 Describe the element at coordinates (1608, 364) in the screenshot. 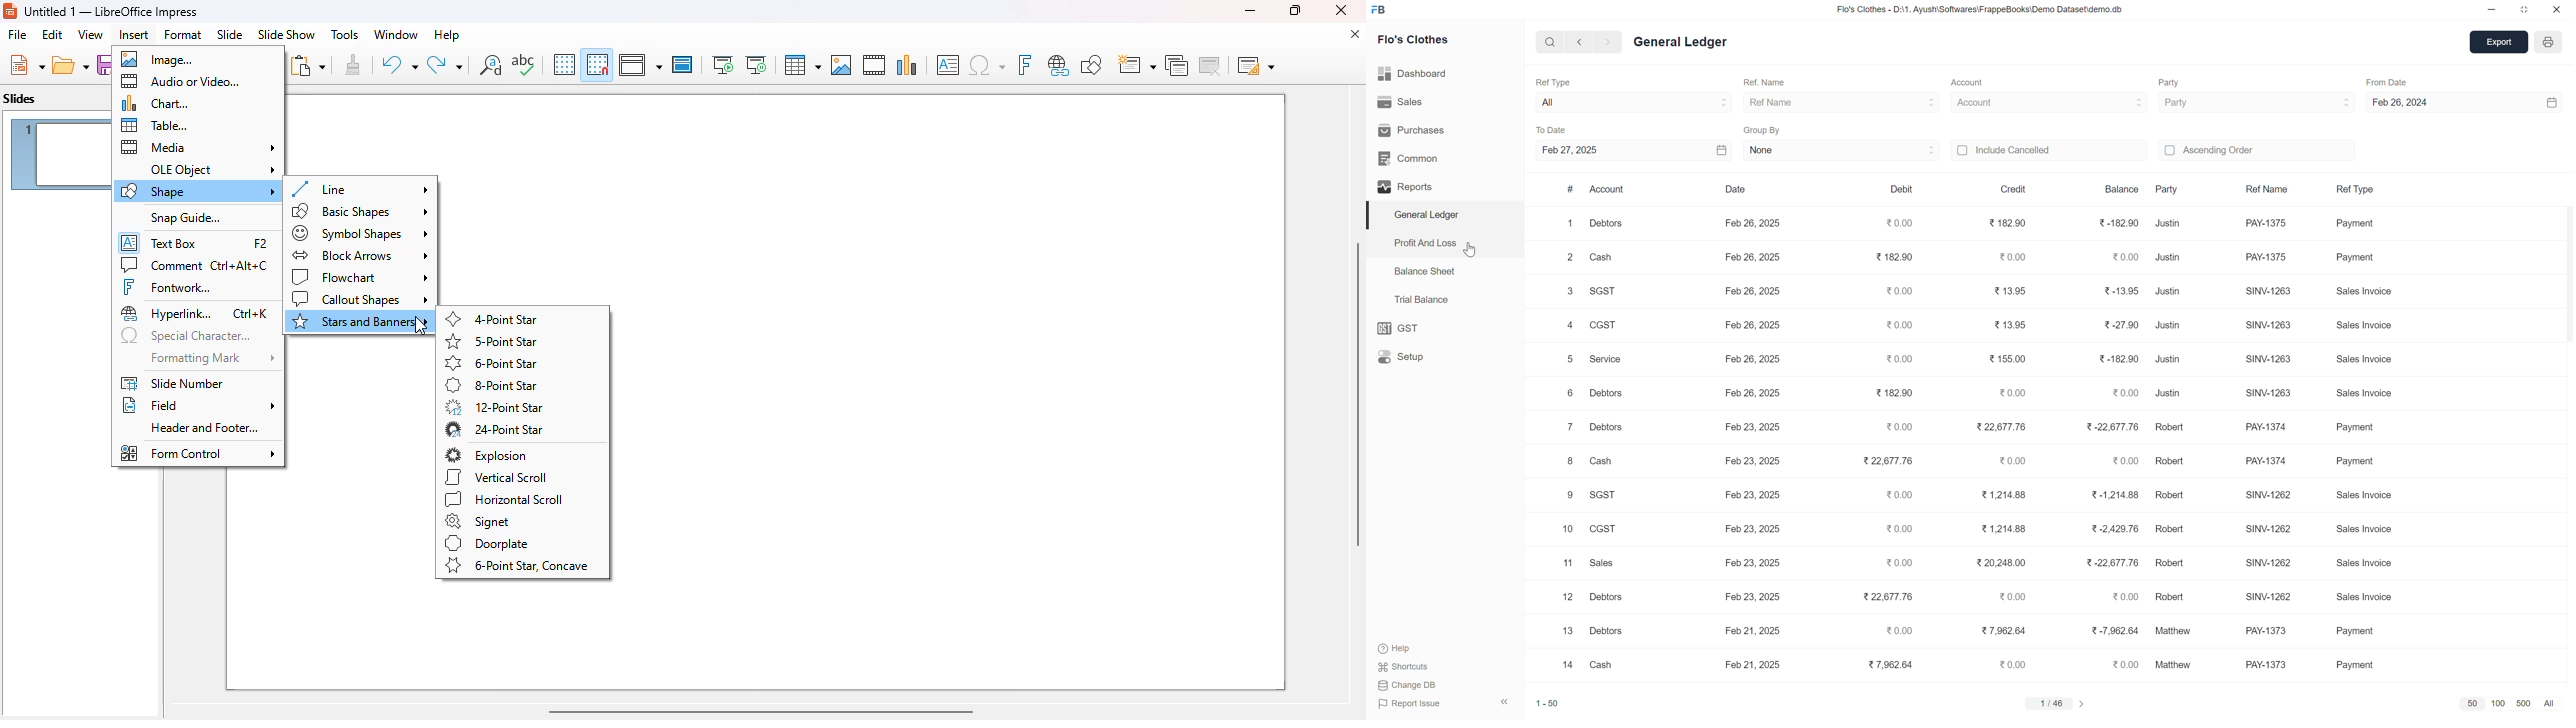

I see `Service` at that location.